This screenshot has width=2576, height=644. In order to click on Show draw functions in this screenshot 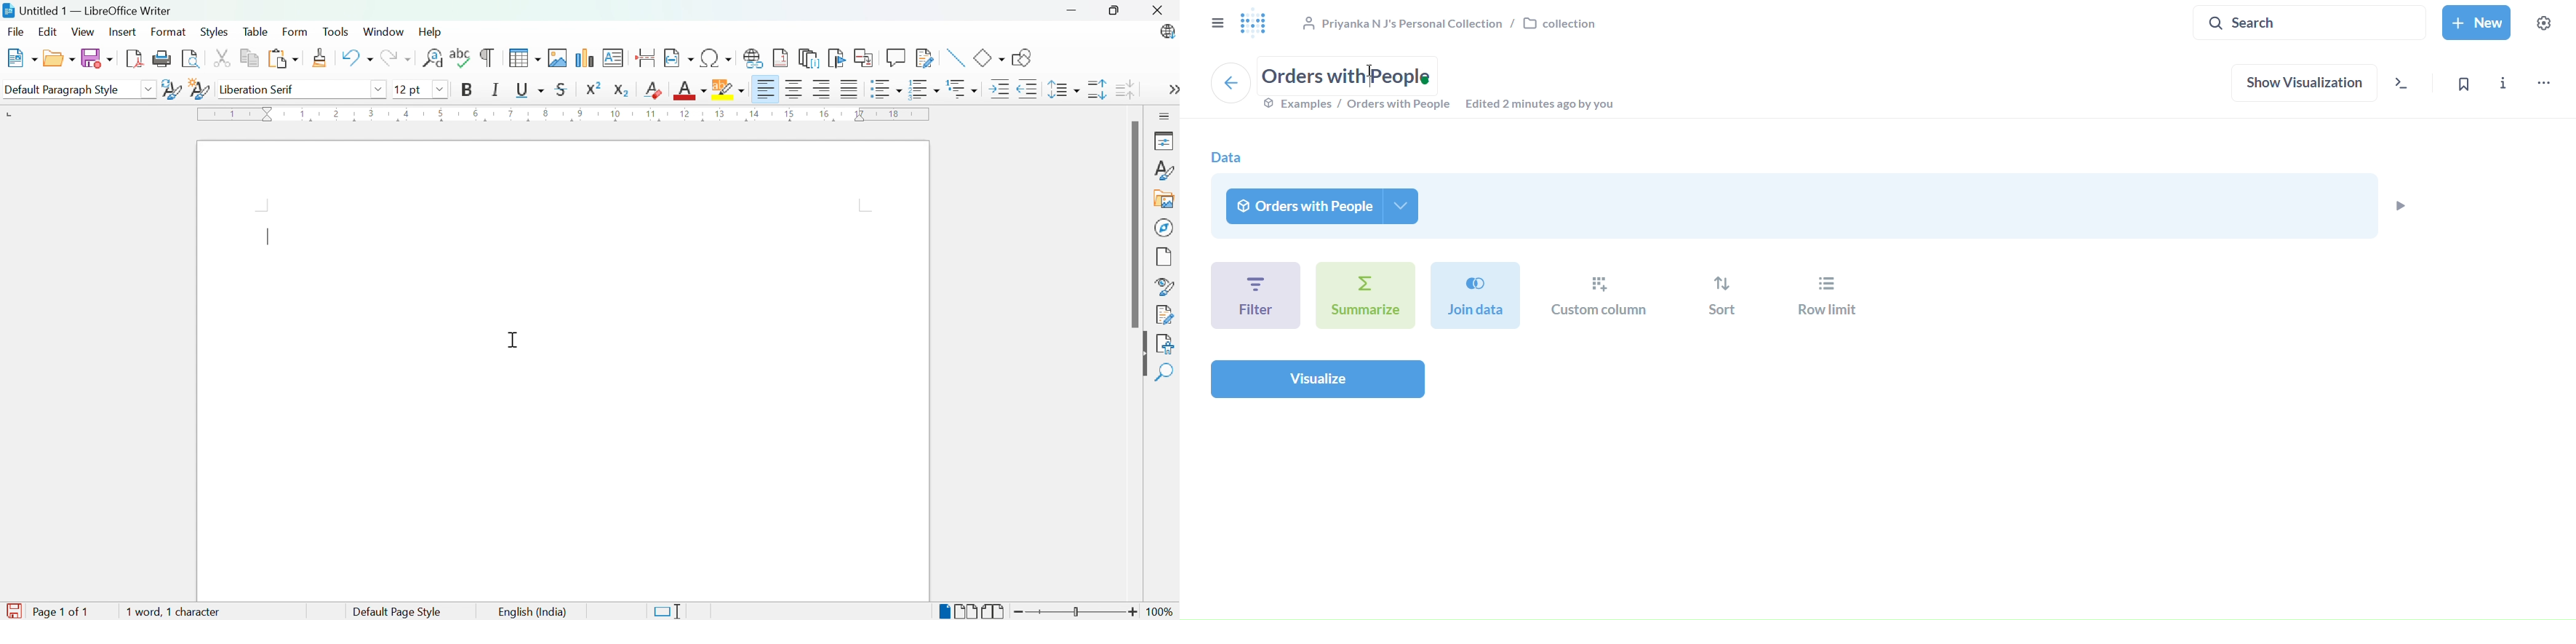, I will do `click(1026, 58)`.